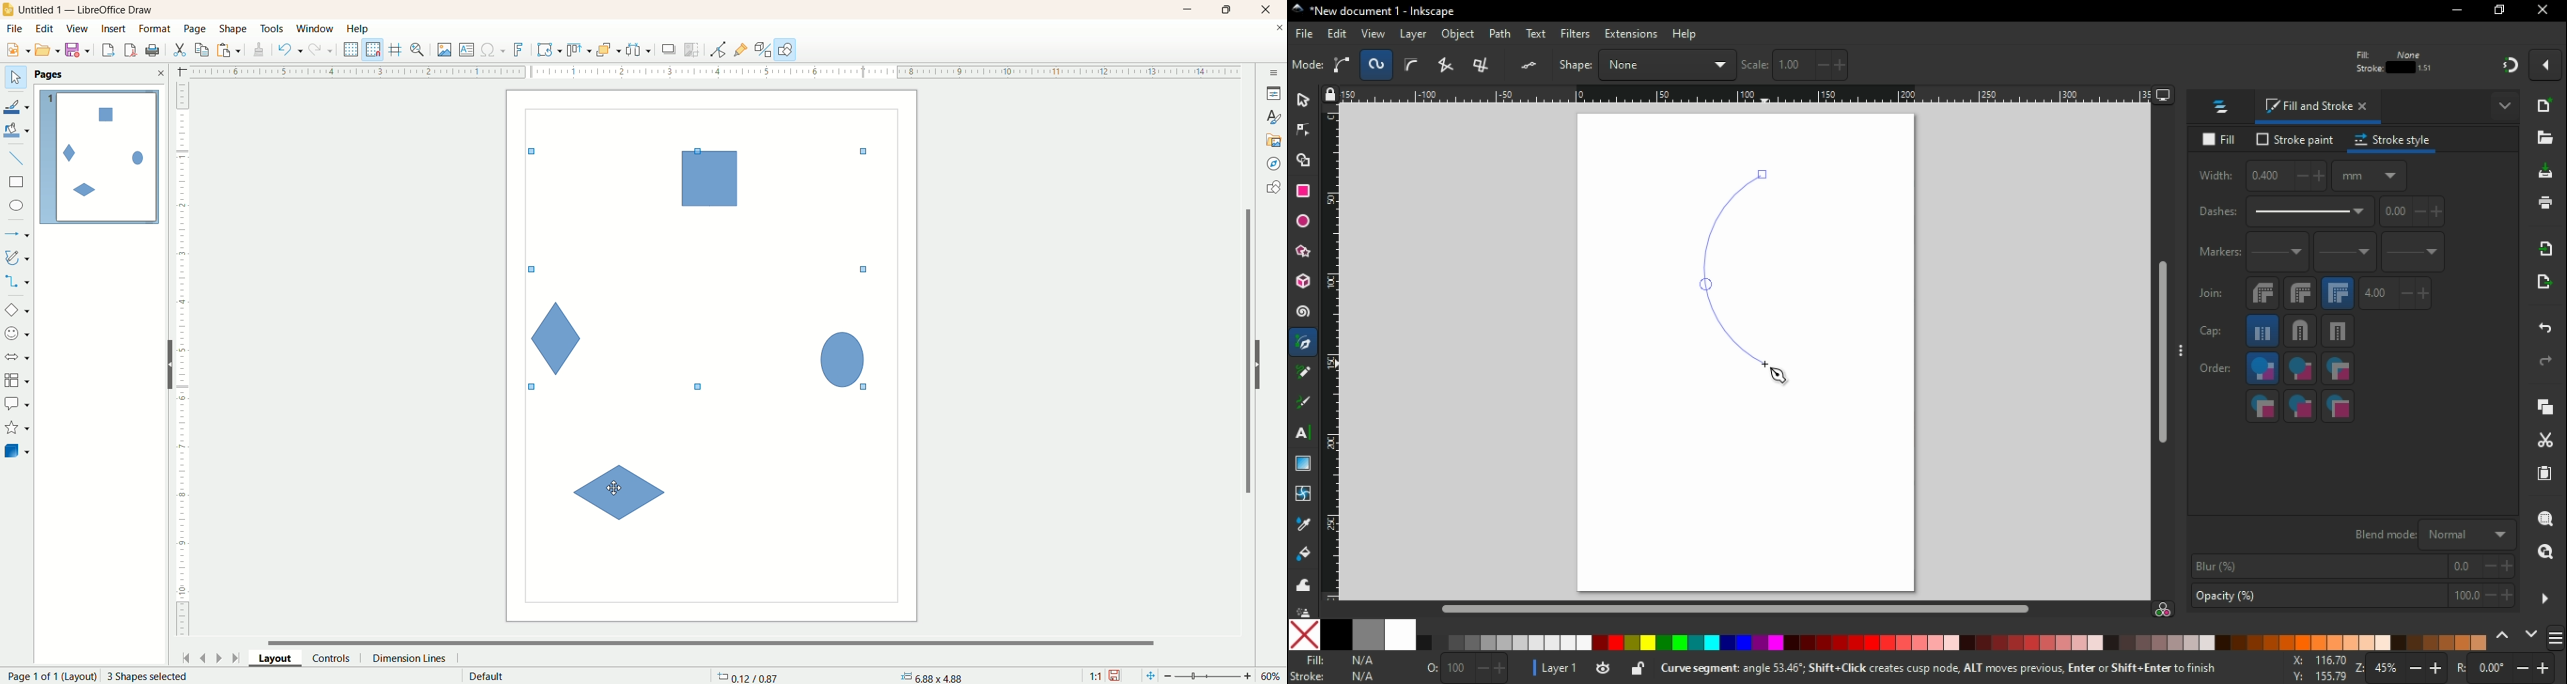 Image resolution: width=2576 pixels, height=700 pixels. I want to click on first page, so click(184, 656).